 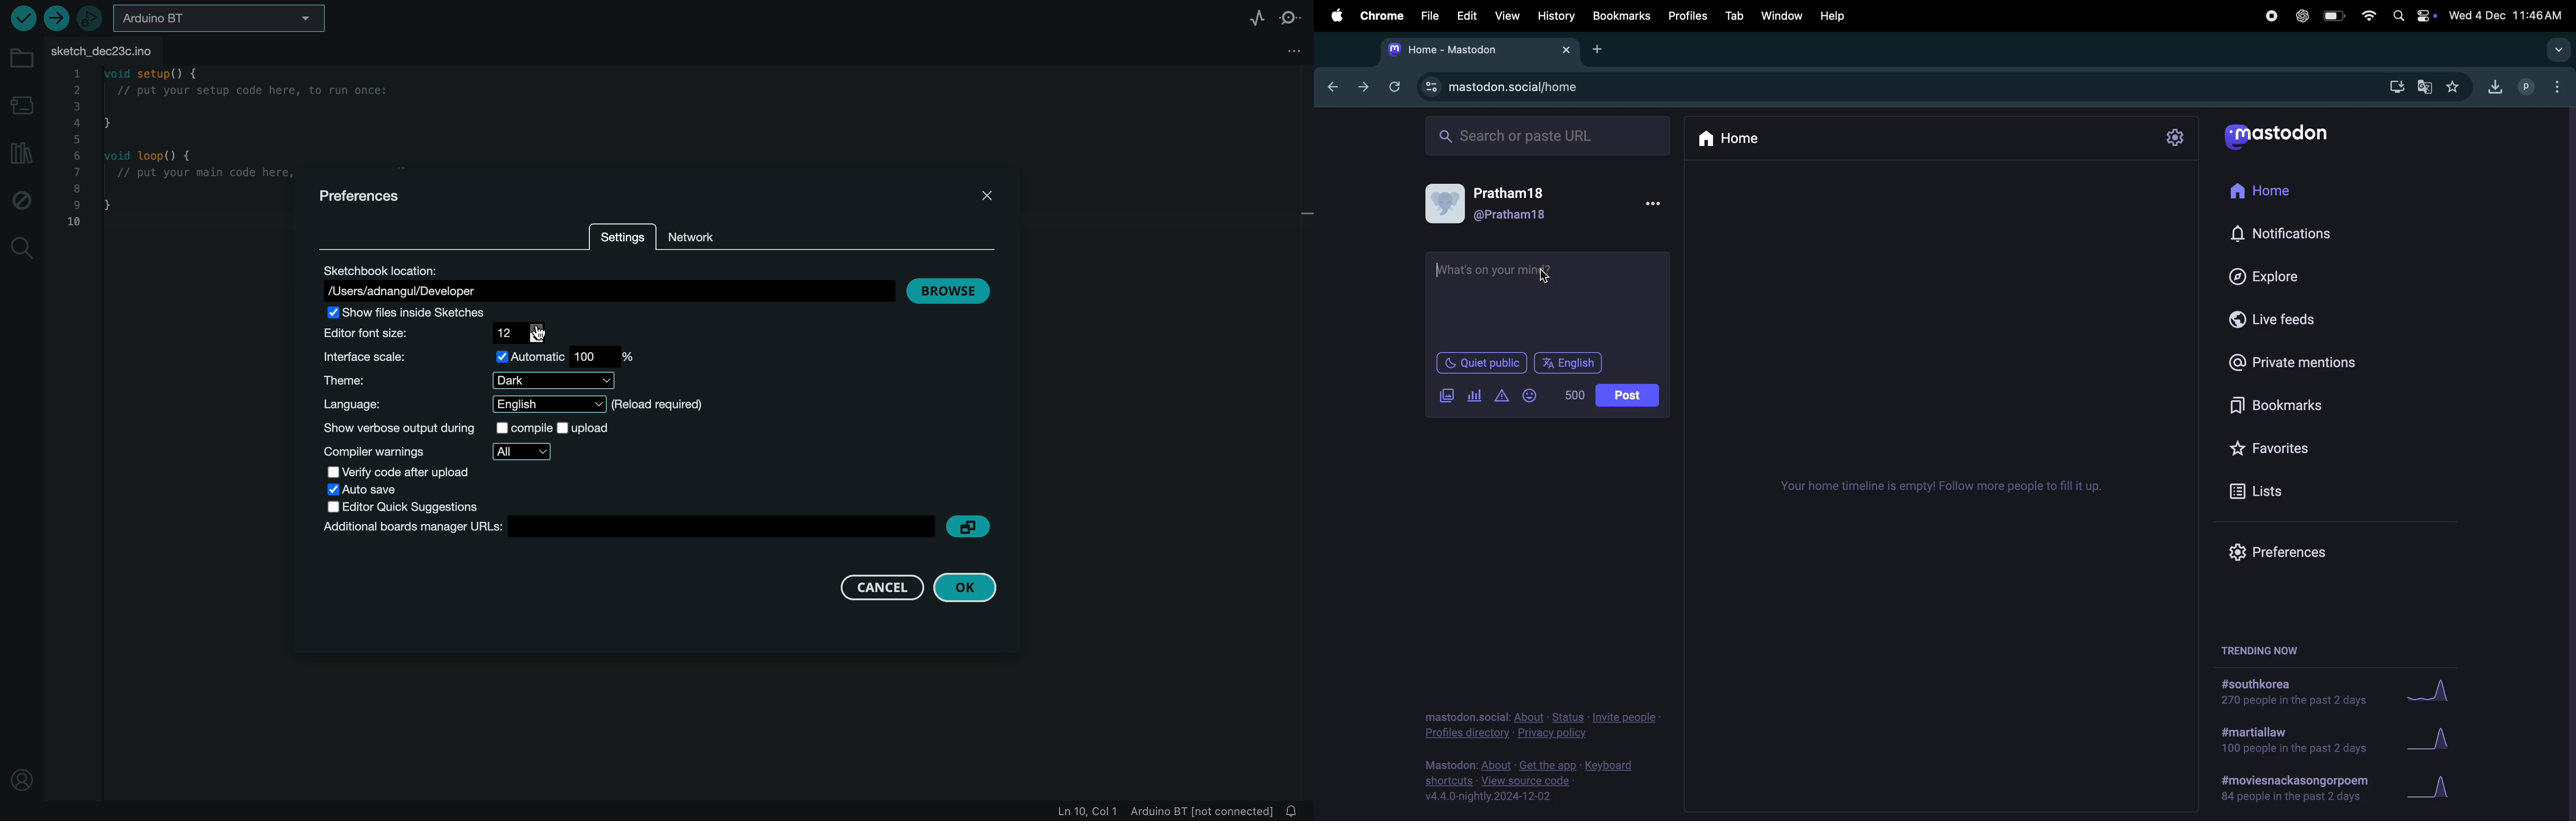 I want to click on favourites, so click(x=2461, y=85).